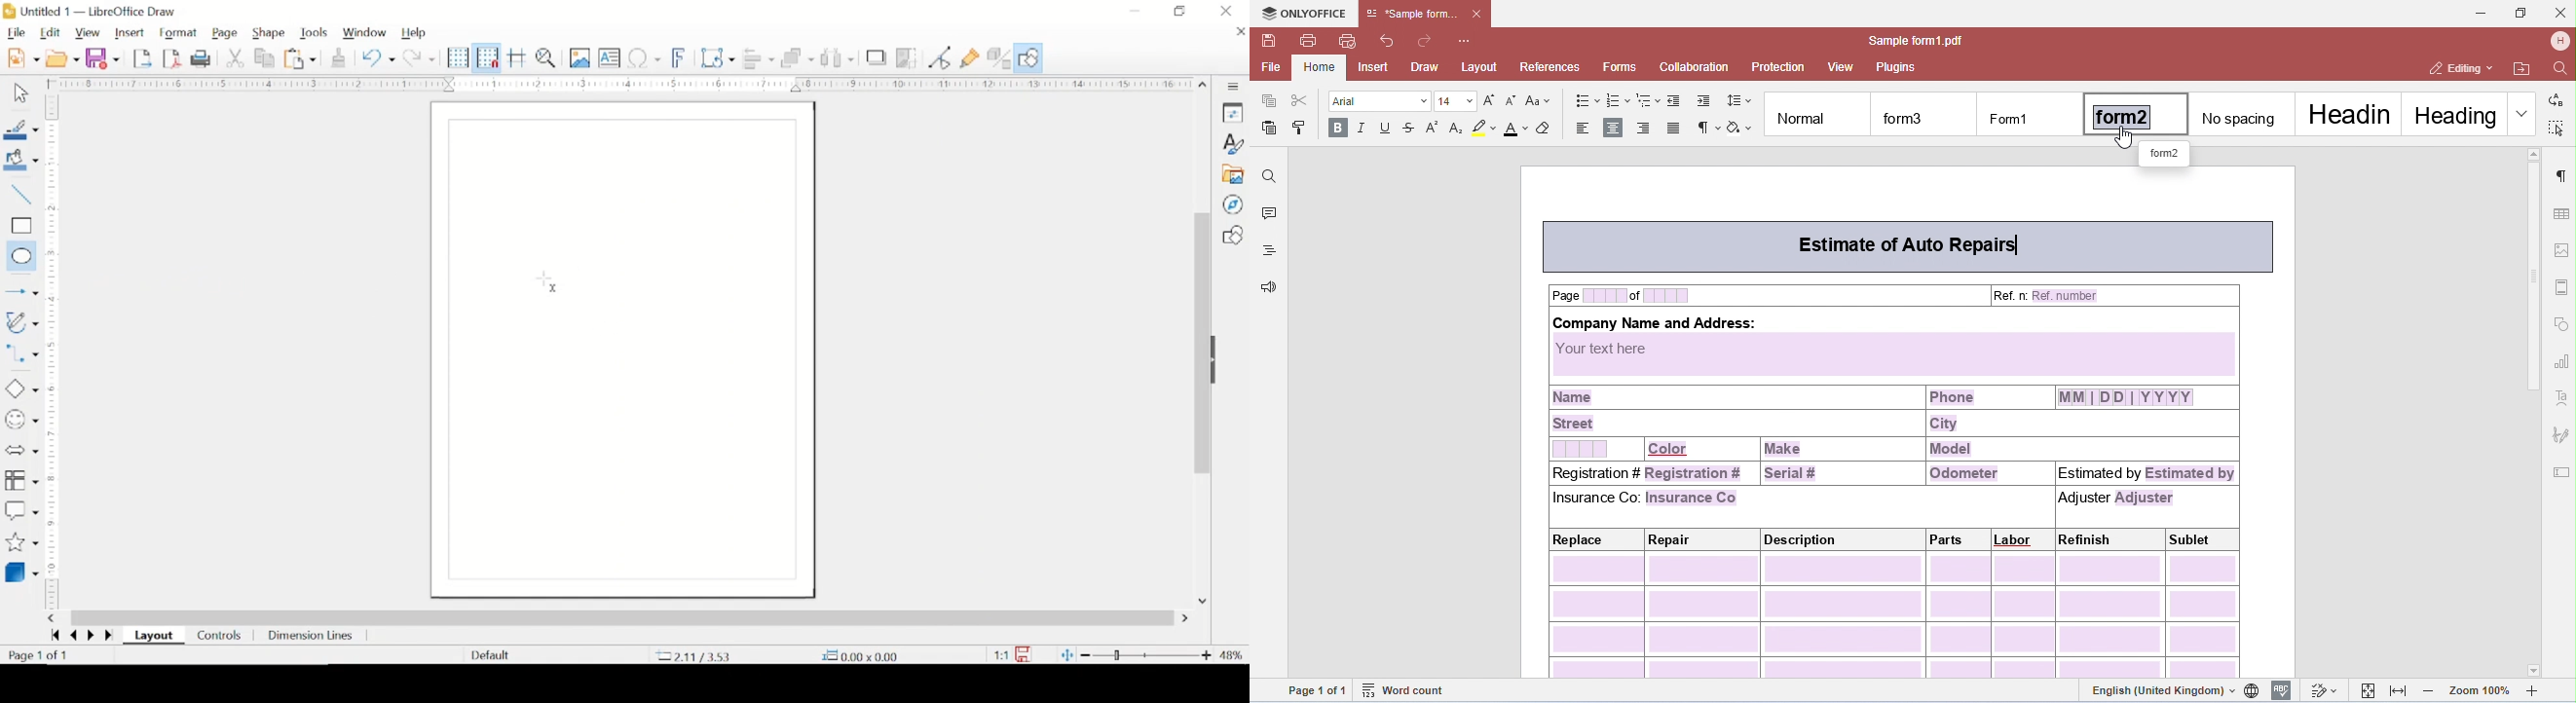  What do you see at coordinates (680, 58) in the screenshot?
I see `insert fontwork text` at bounding box center [680, 58].